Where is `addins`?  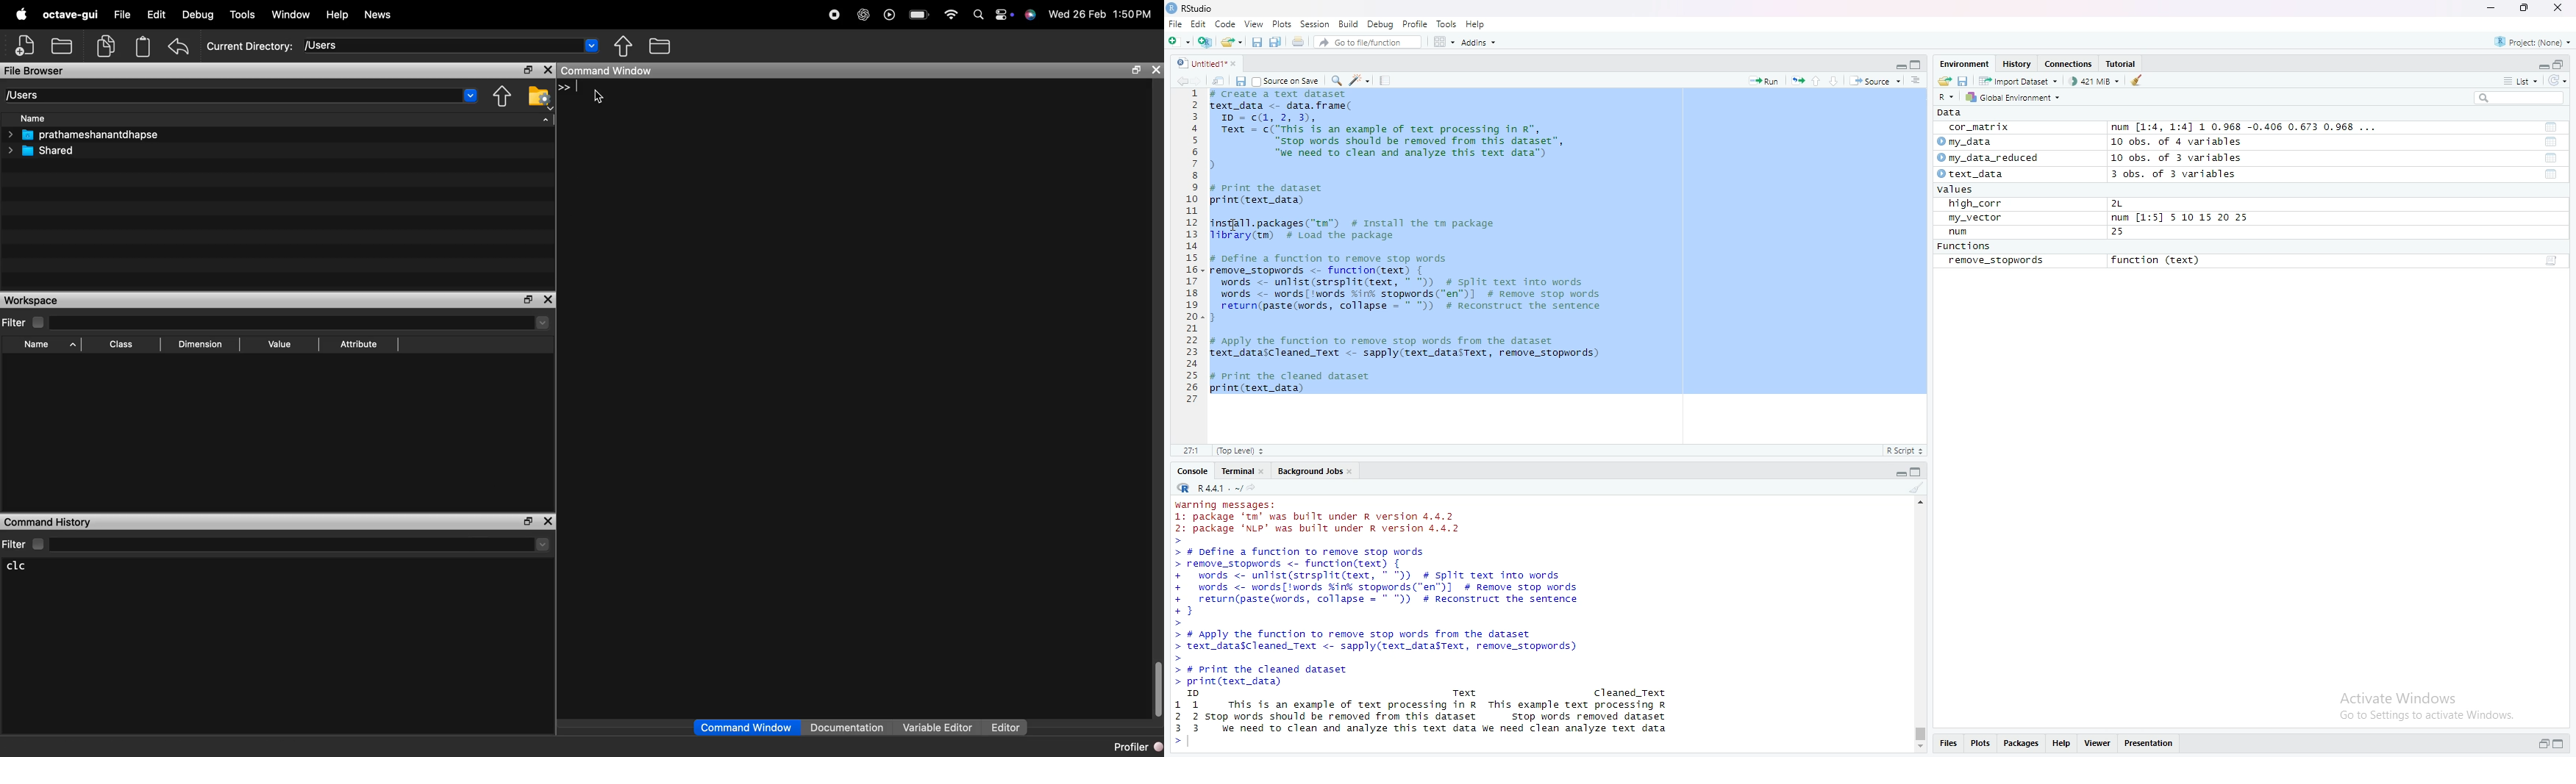
addins is located at coordinates (1481, 43).